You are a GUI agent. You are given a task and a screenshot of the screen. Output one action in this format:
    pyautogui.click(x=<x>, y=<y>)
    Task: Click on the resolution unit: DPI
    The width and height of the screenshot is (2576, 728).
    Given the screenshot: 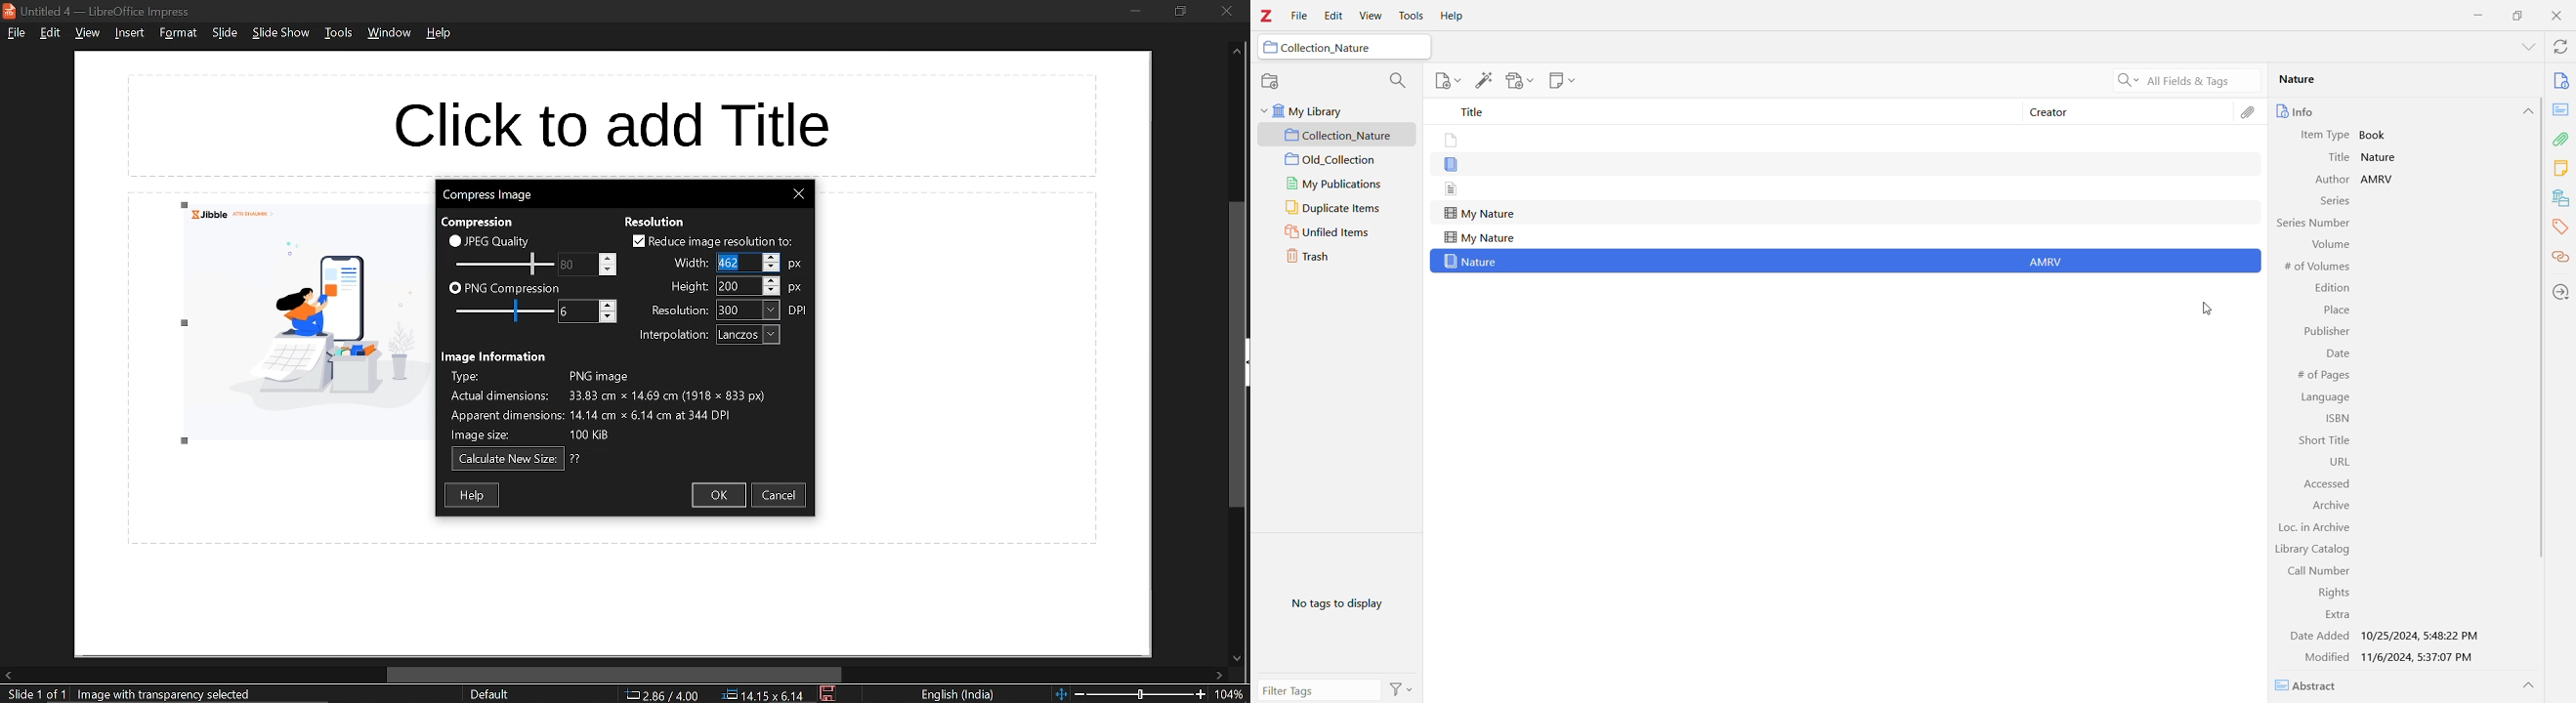 What is the action you would take?
    pyautogui.click(x=799, y=310)
    